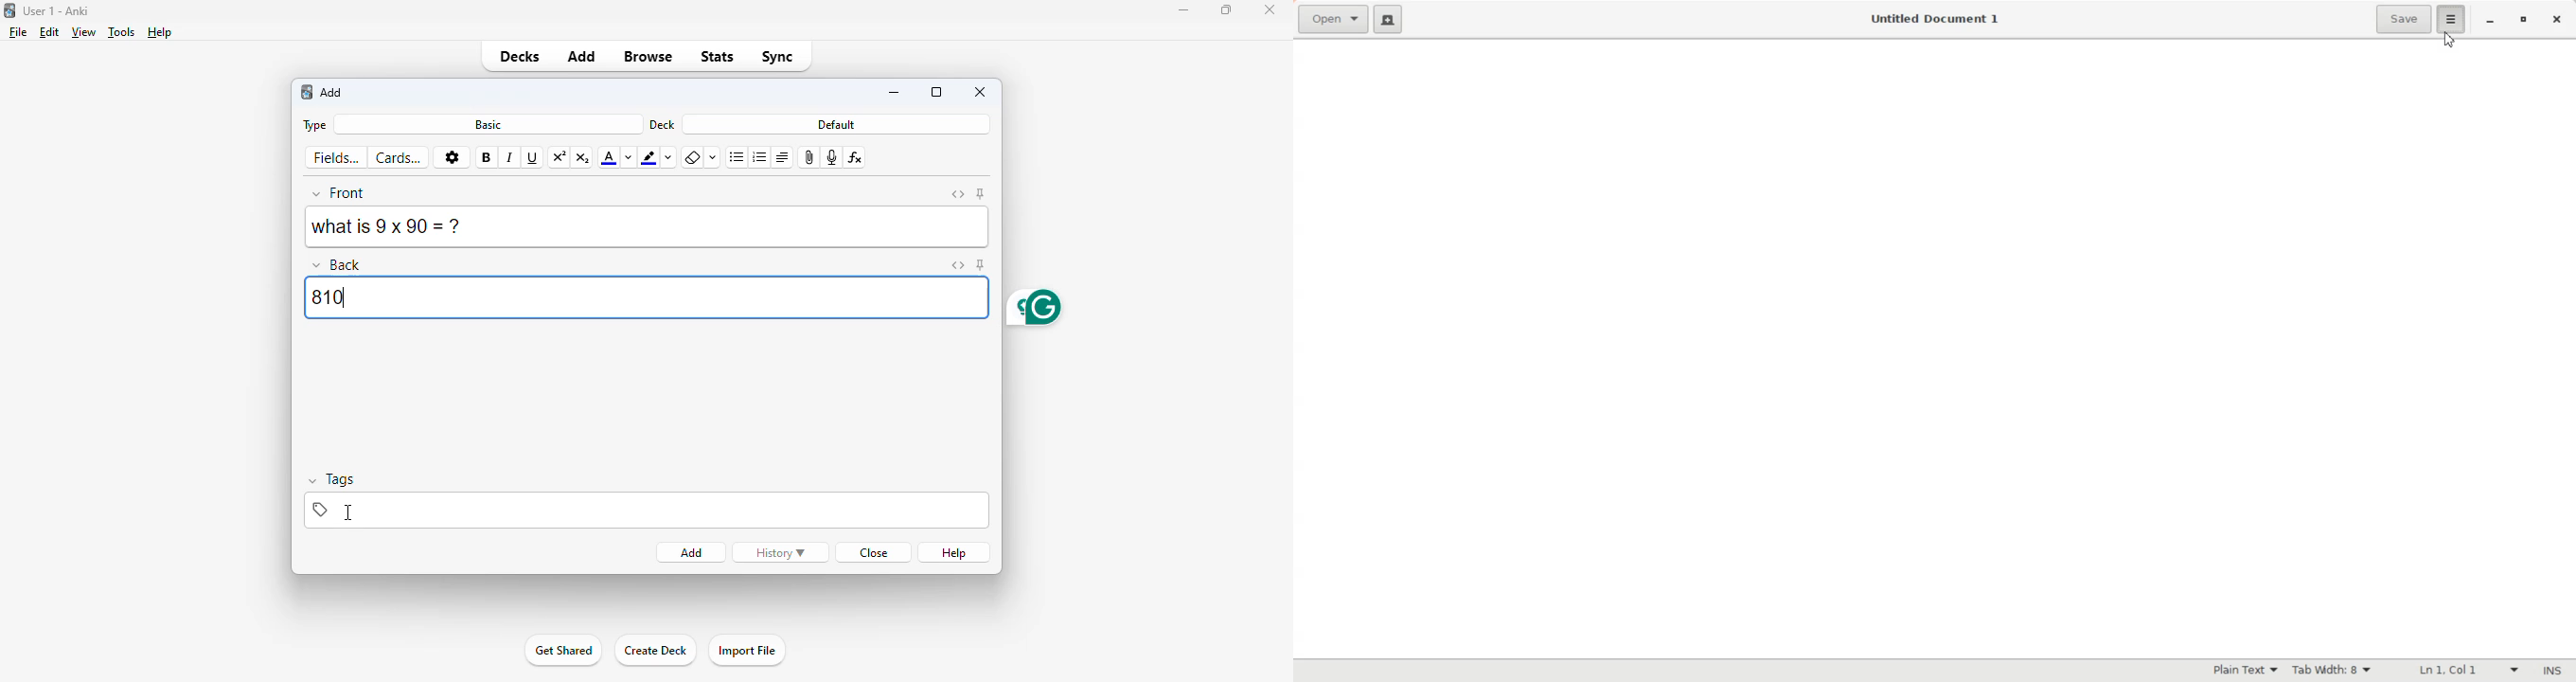  Describe the element at coordinates (2548, 671) in the screenshot. I see `Insert` at that location.